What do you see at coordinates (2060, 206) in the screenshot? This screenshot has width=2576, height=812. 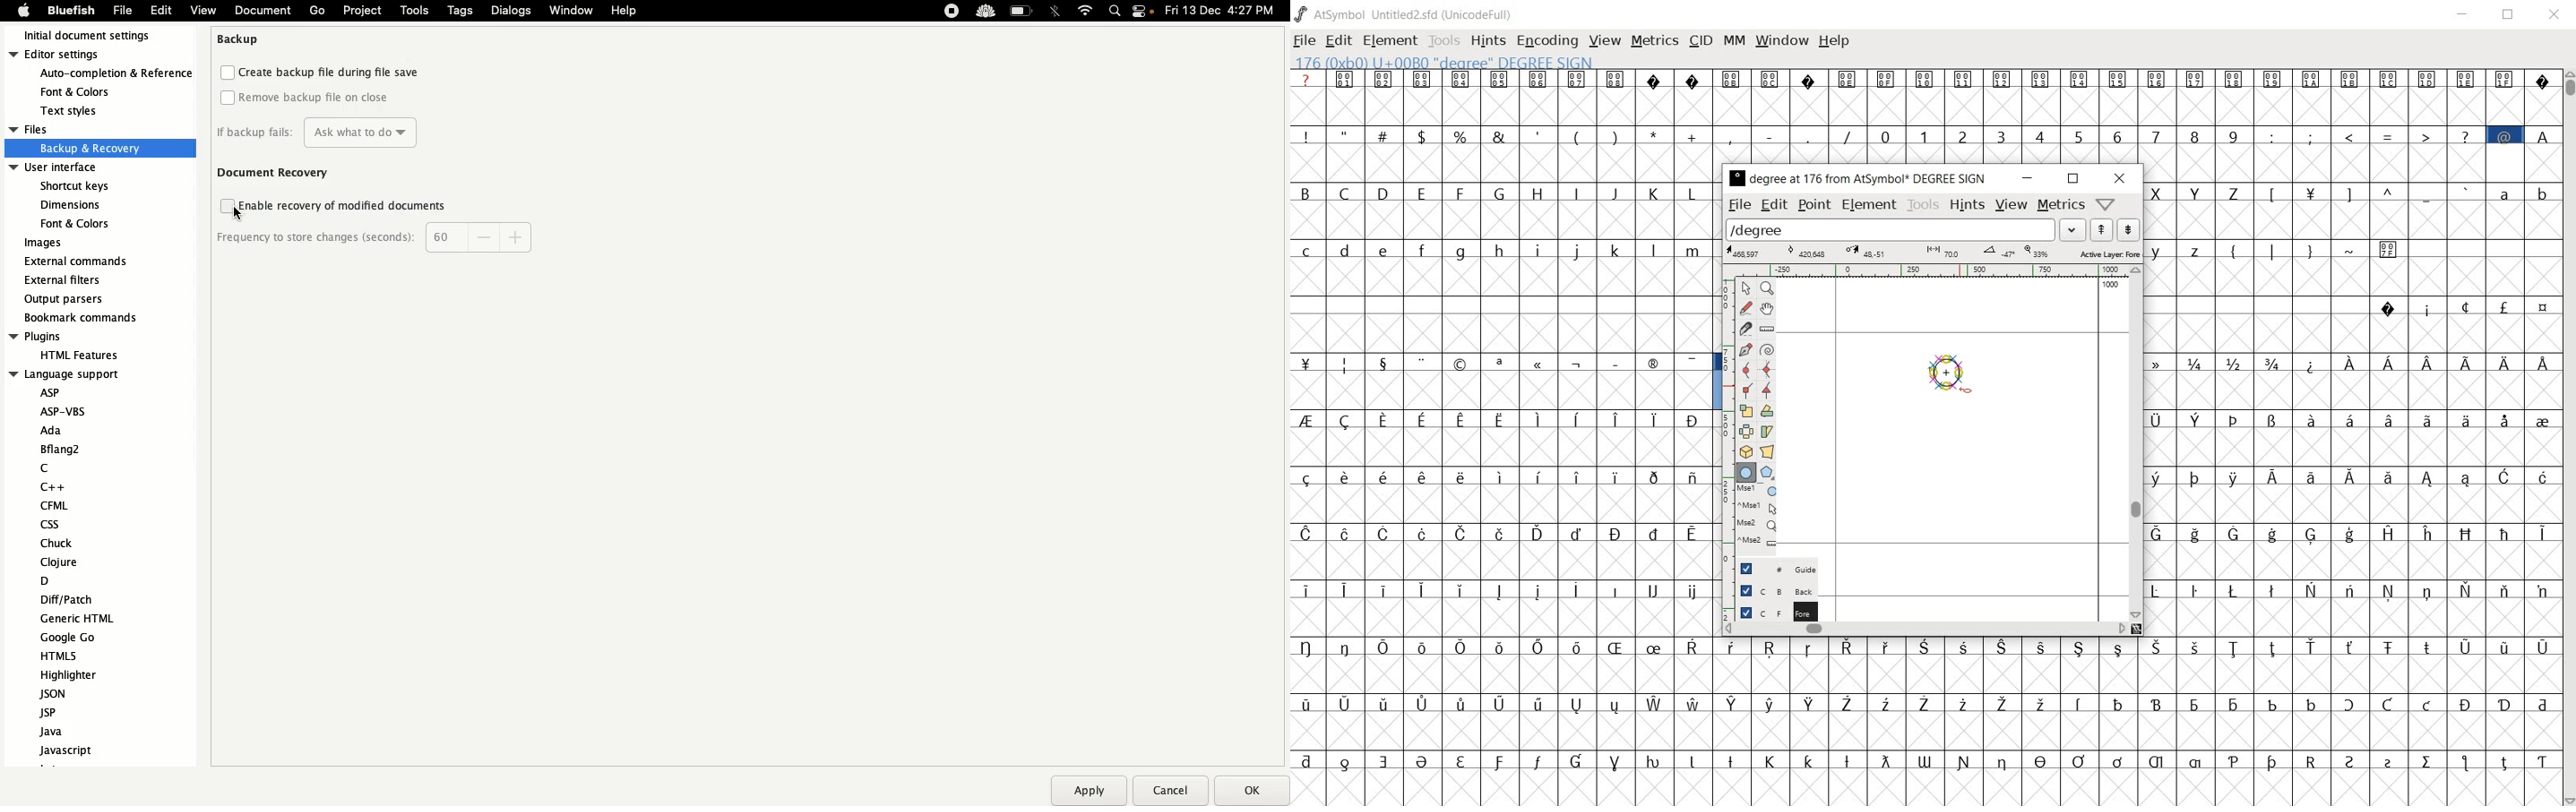 I see `metrics` at bounding box center [2060, 206].